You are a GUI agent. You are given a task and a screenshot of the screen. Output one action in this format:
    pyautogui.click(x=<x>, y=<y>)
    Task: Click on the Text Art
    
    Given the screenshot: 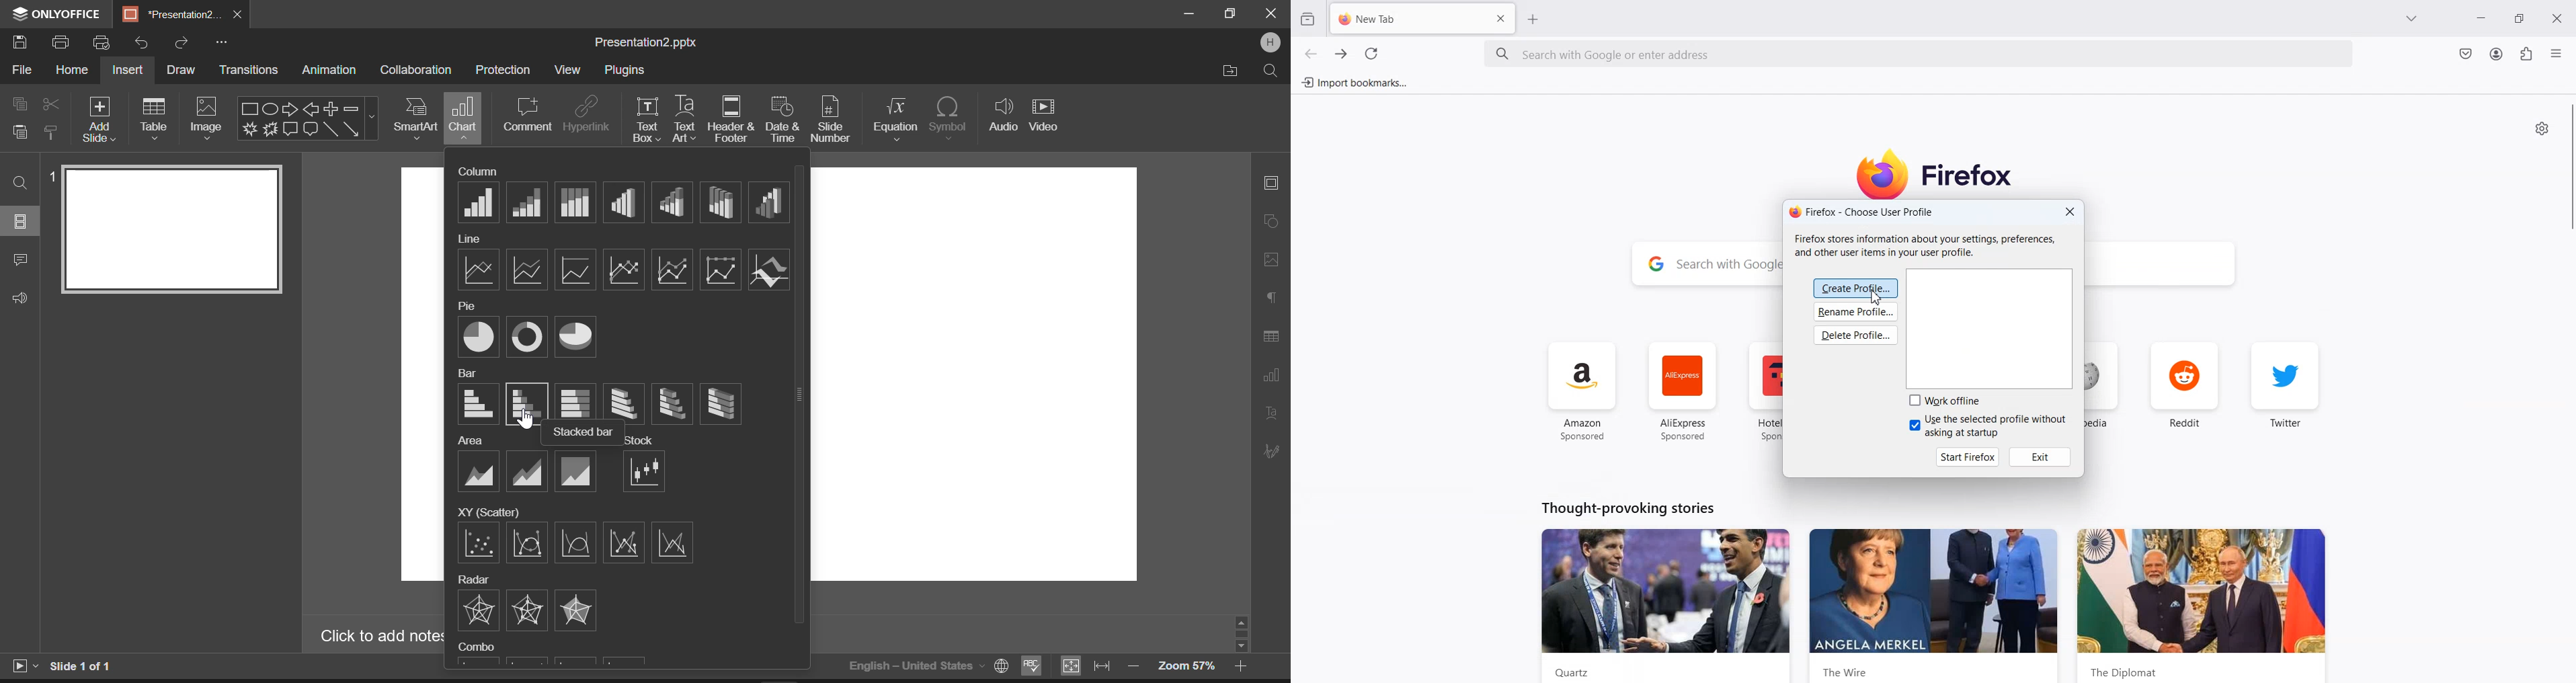 What is the action you would take?
    pyautogui.click(x=683, y=118)
    